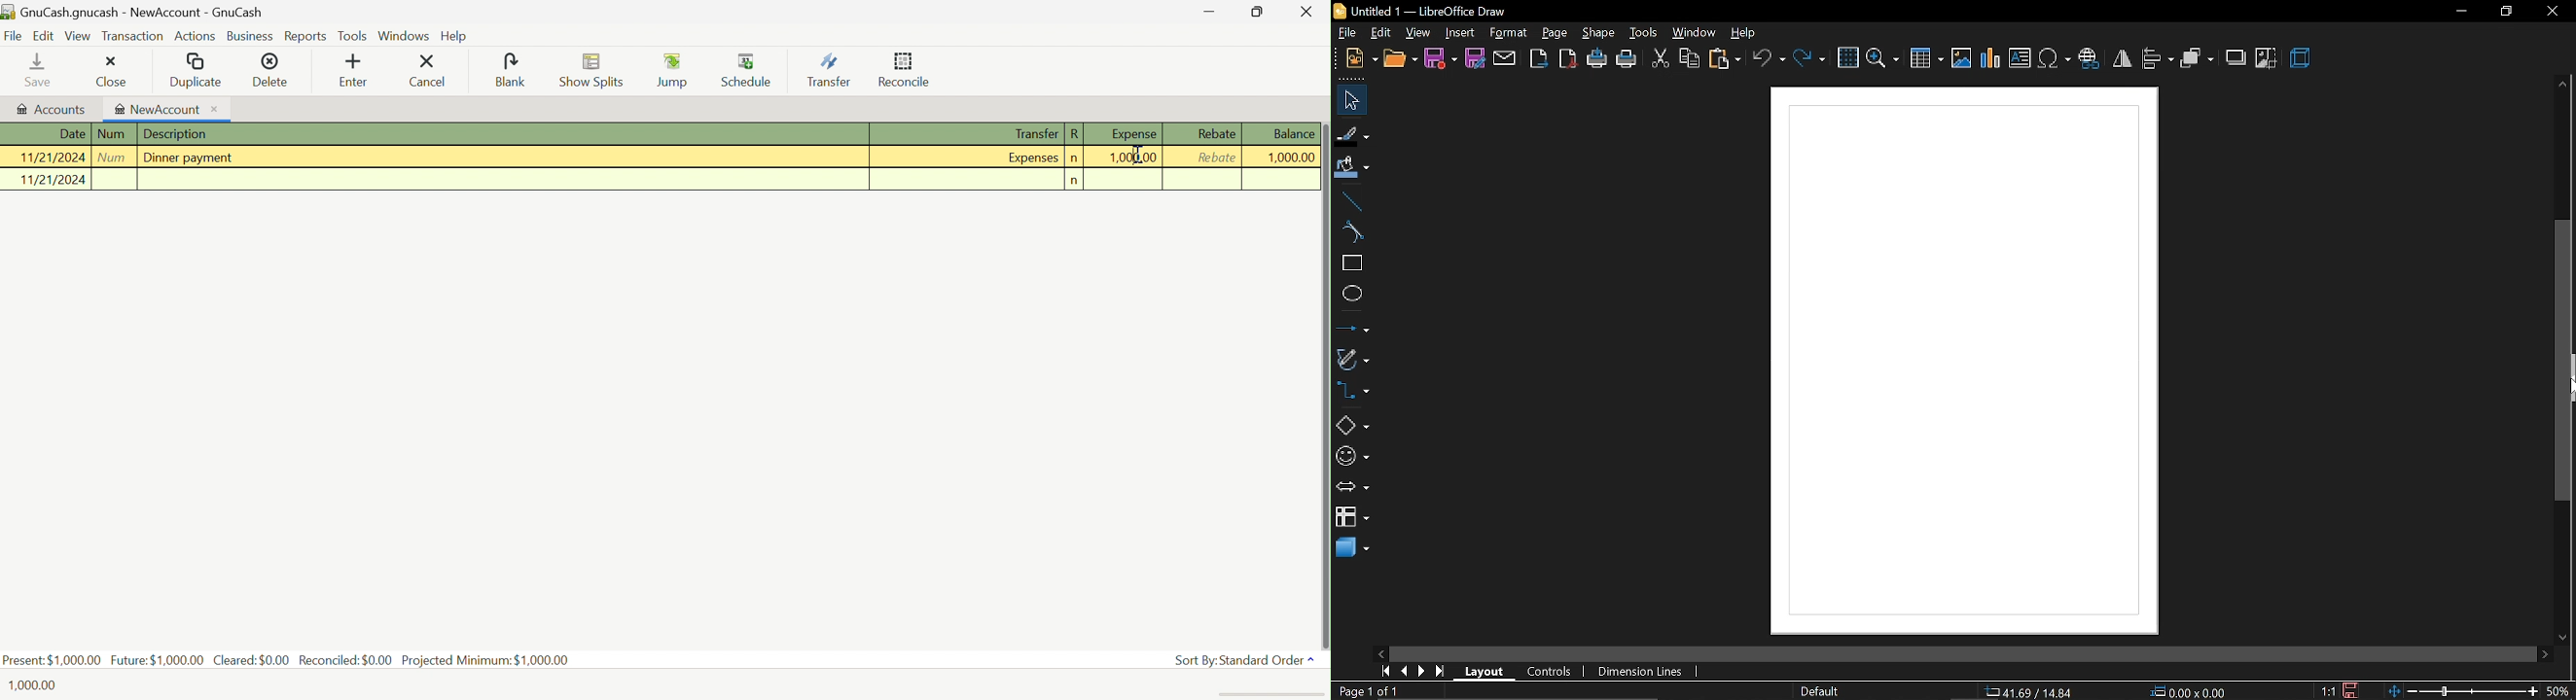 This screenshot has width=2576, height=700. What do you see at coordinates (2089, 59) in the screenshot?
I see `insert hyperlink` at bounding box center [2089, 59].